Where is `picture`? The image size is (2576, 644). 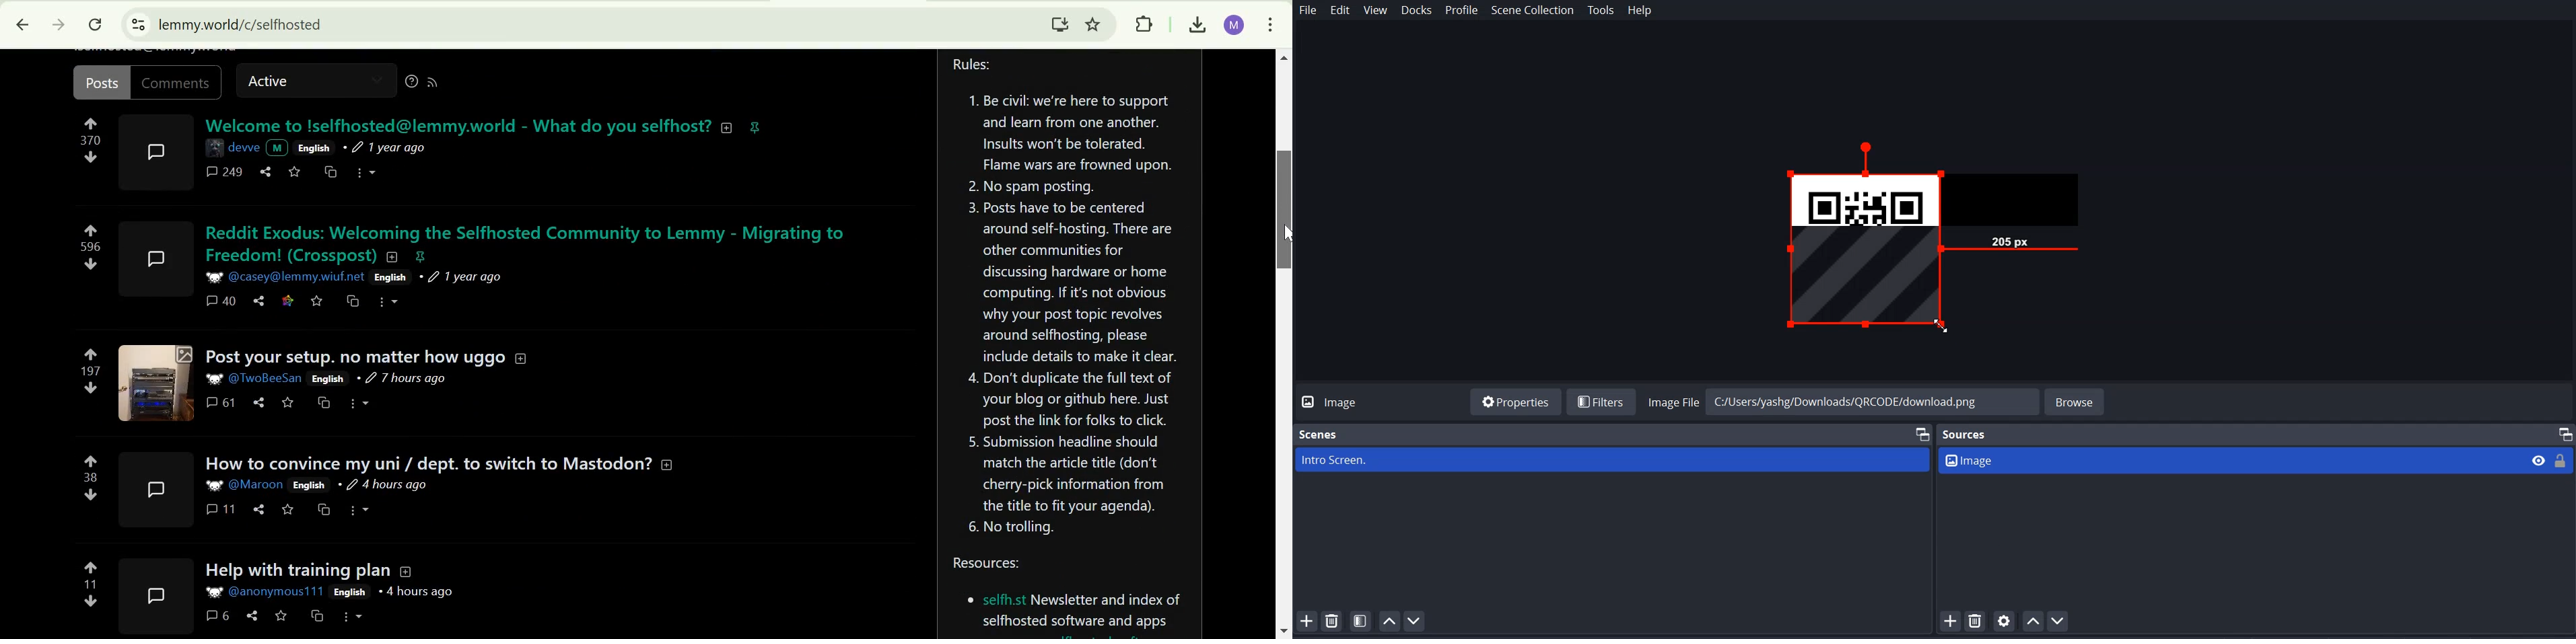 picture is located at coordinates (278, 148).